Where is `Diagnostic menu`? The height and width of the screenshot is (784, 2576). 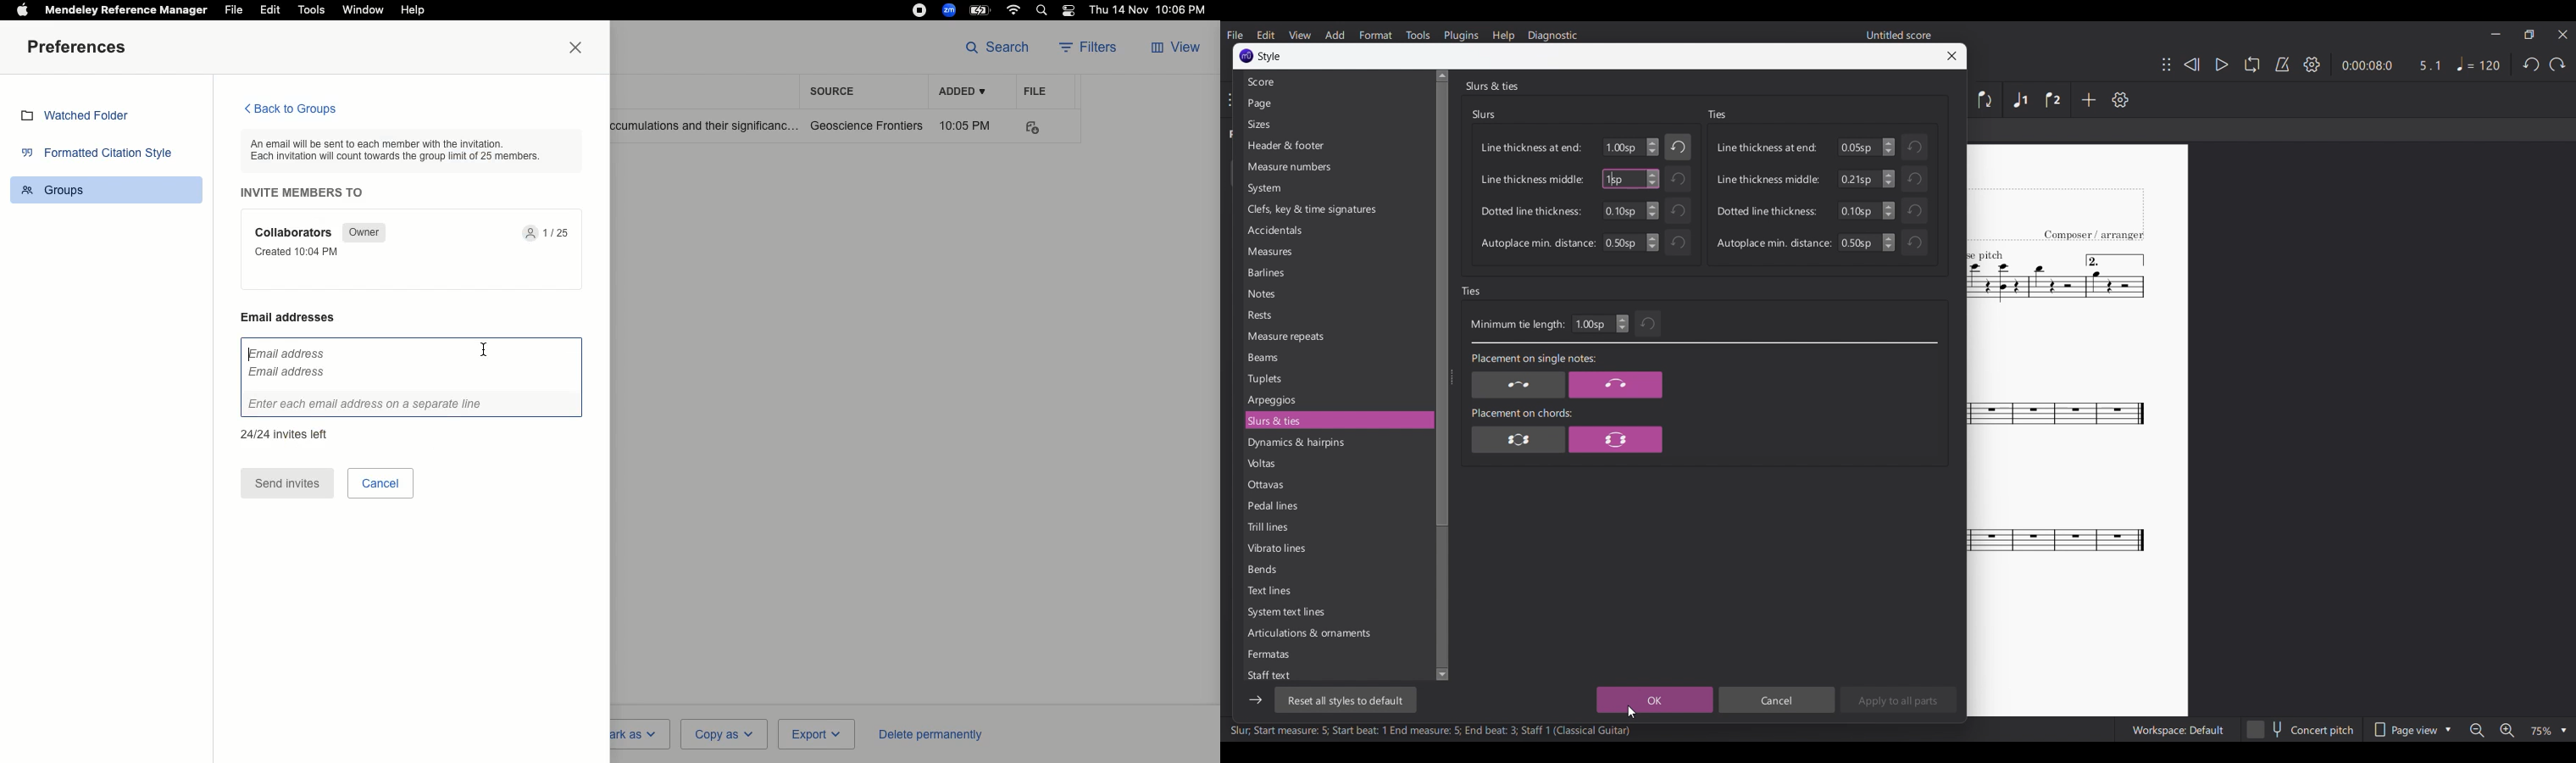 Diagnostic menu is located at coordinates (1552, 36).